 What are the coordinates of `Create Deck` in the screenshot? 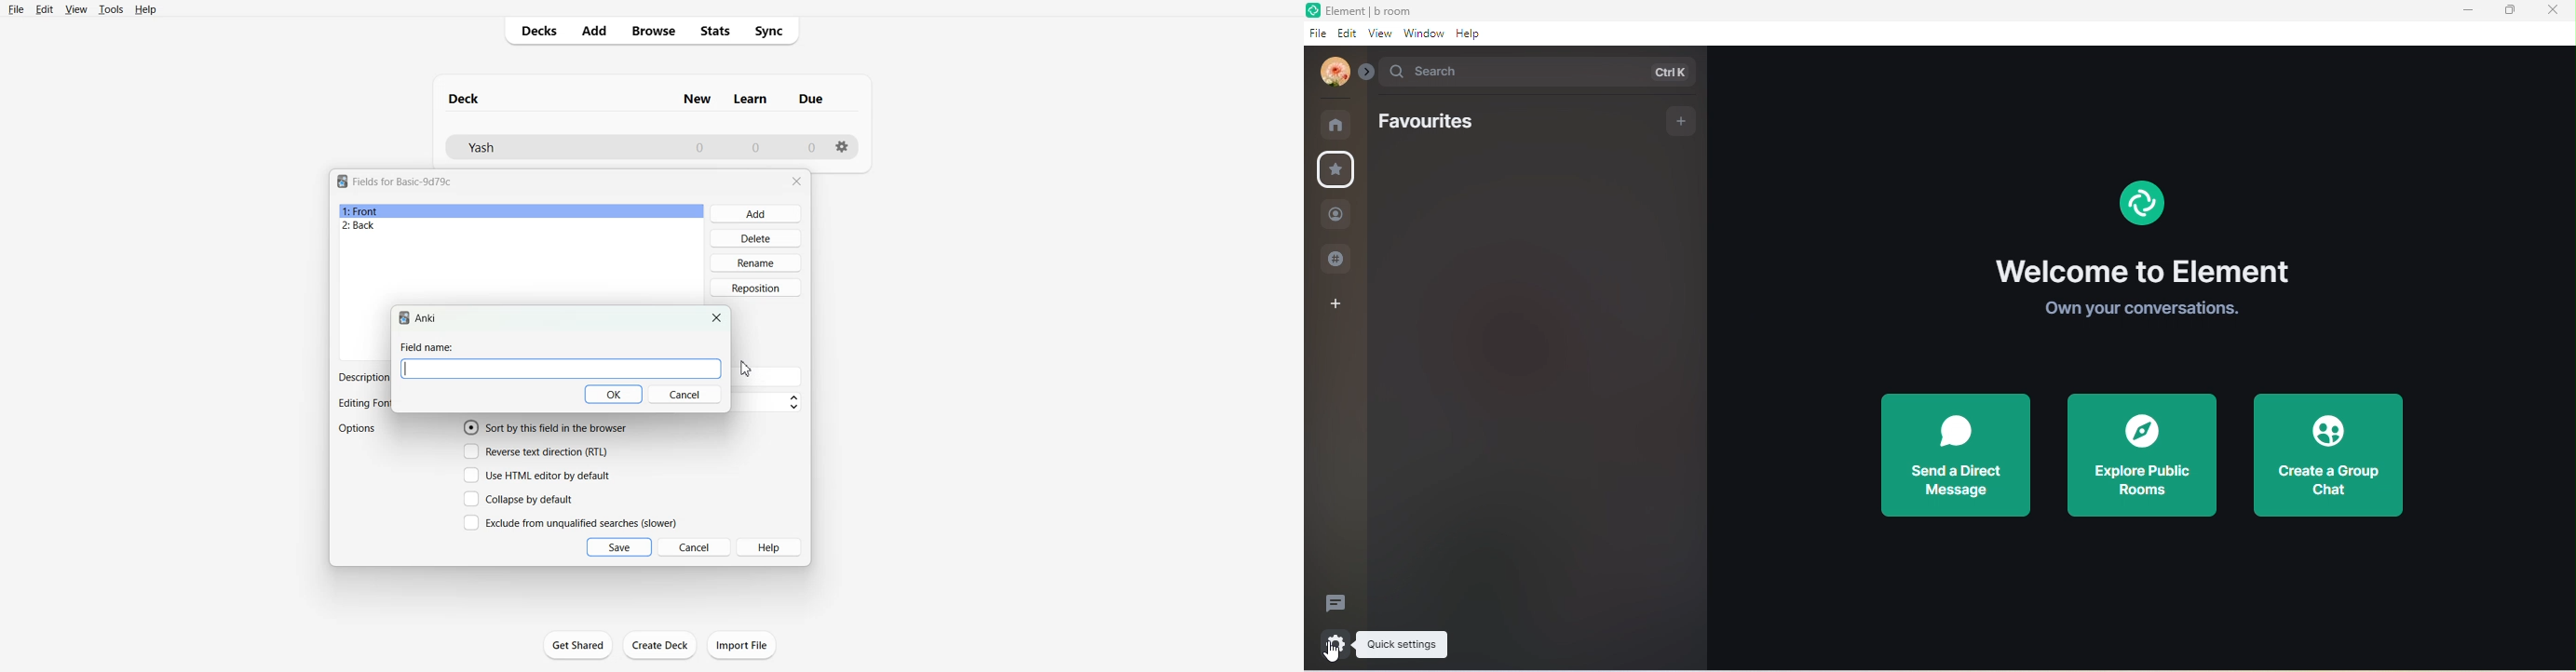 It's located at (661, 644).